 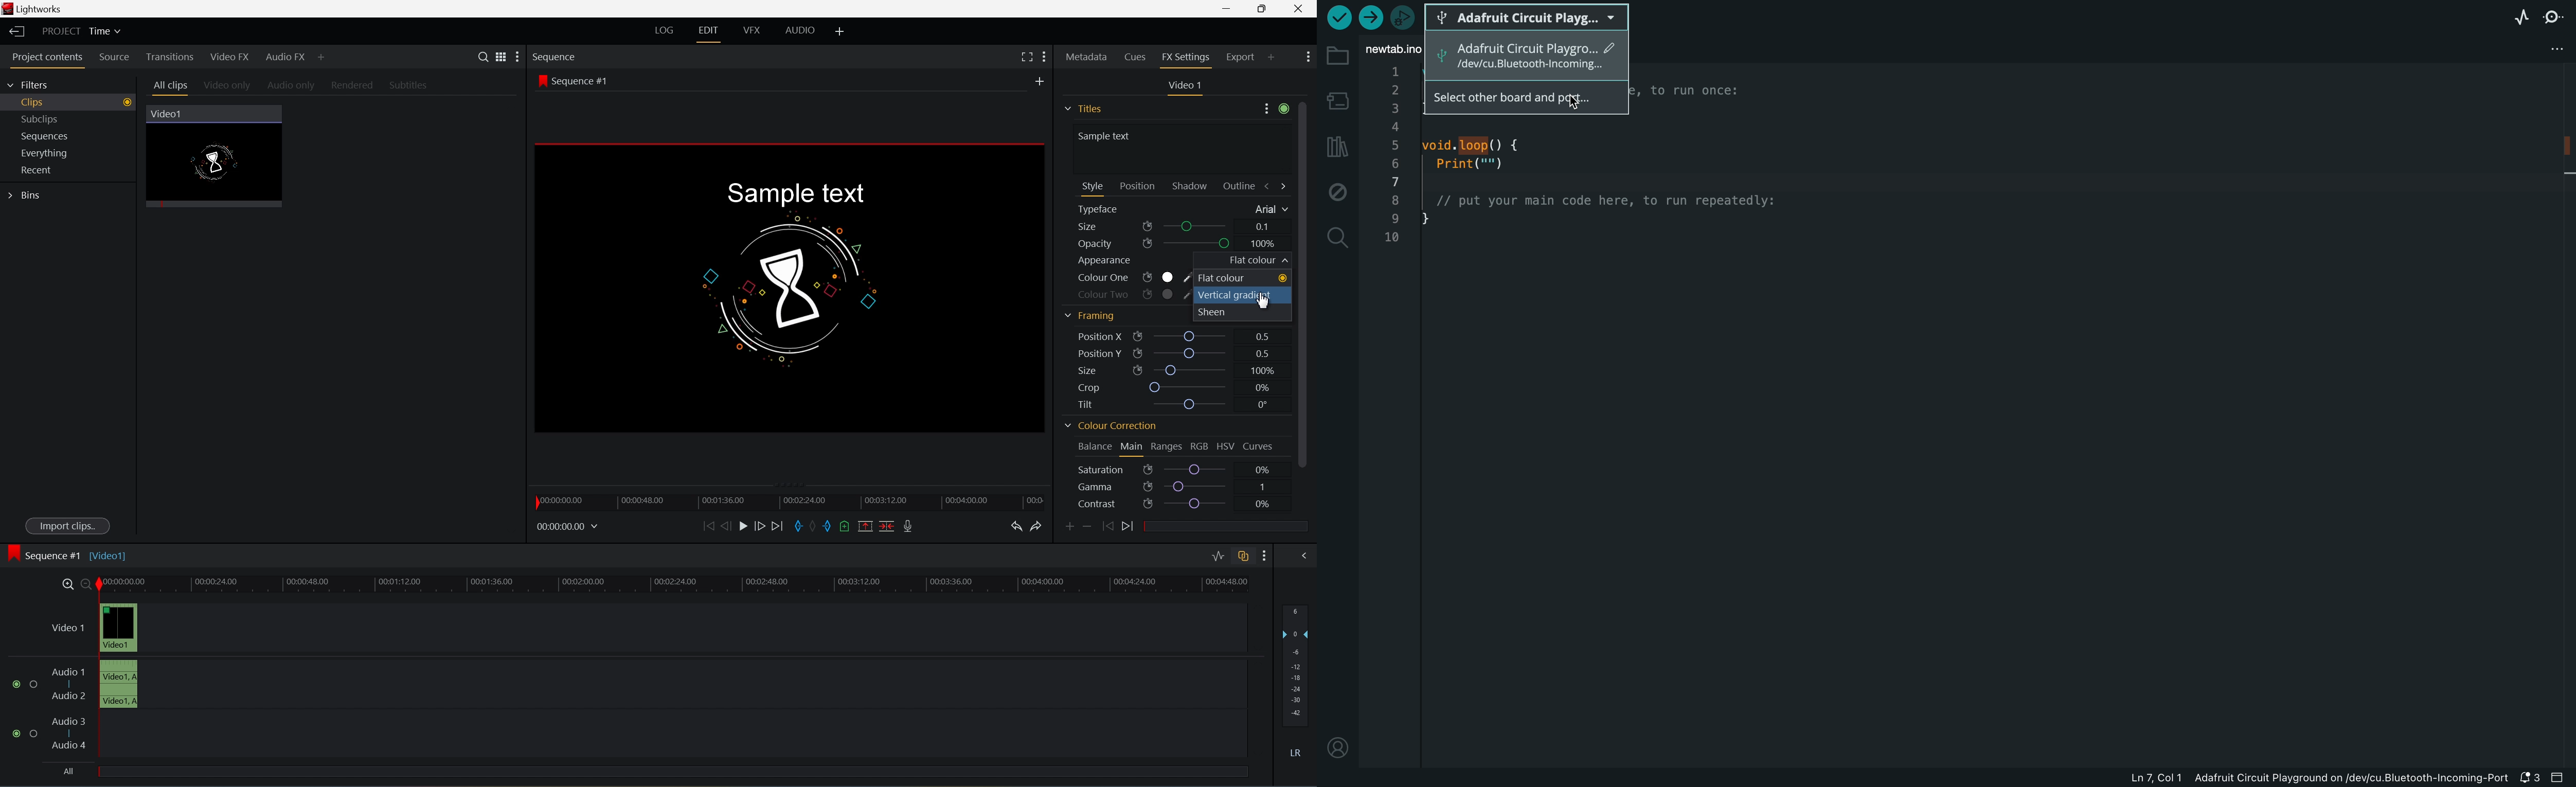 What do you see at coordinates (287, 58) in the screenshot?
I see `Audio FX` at bounding box center [287, 58].